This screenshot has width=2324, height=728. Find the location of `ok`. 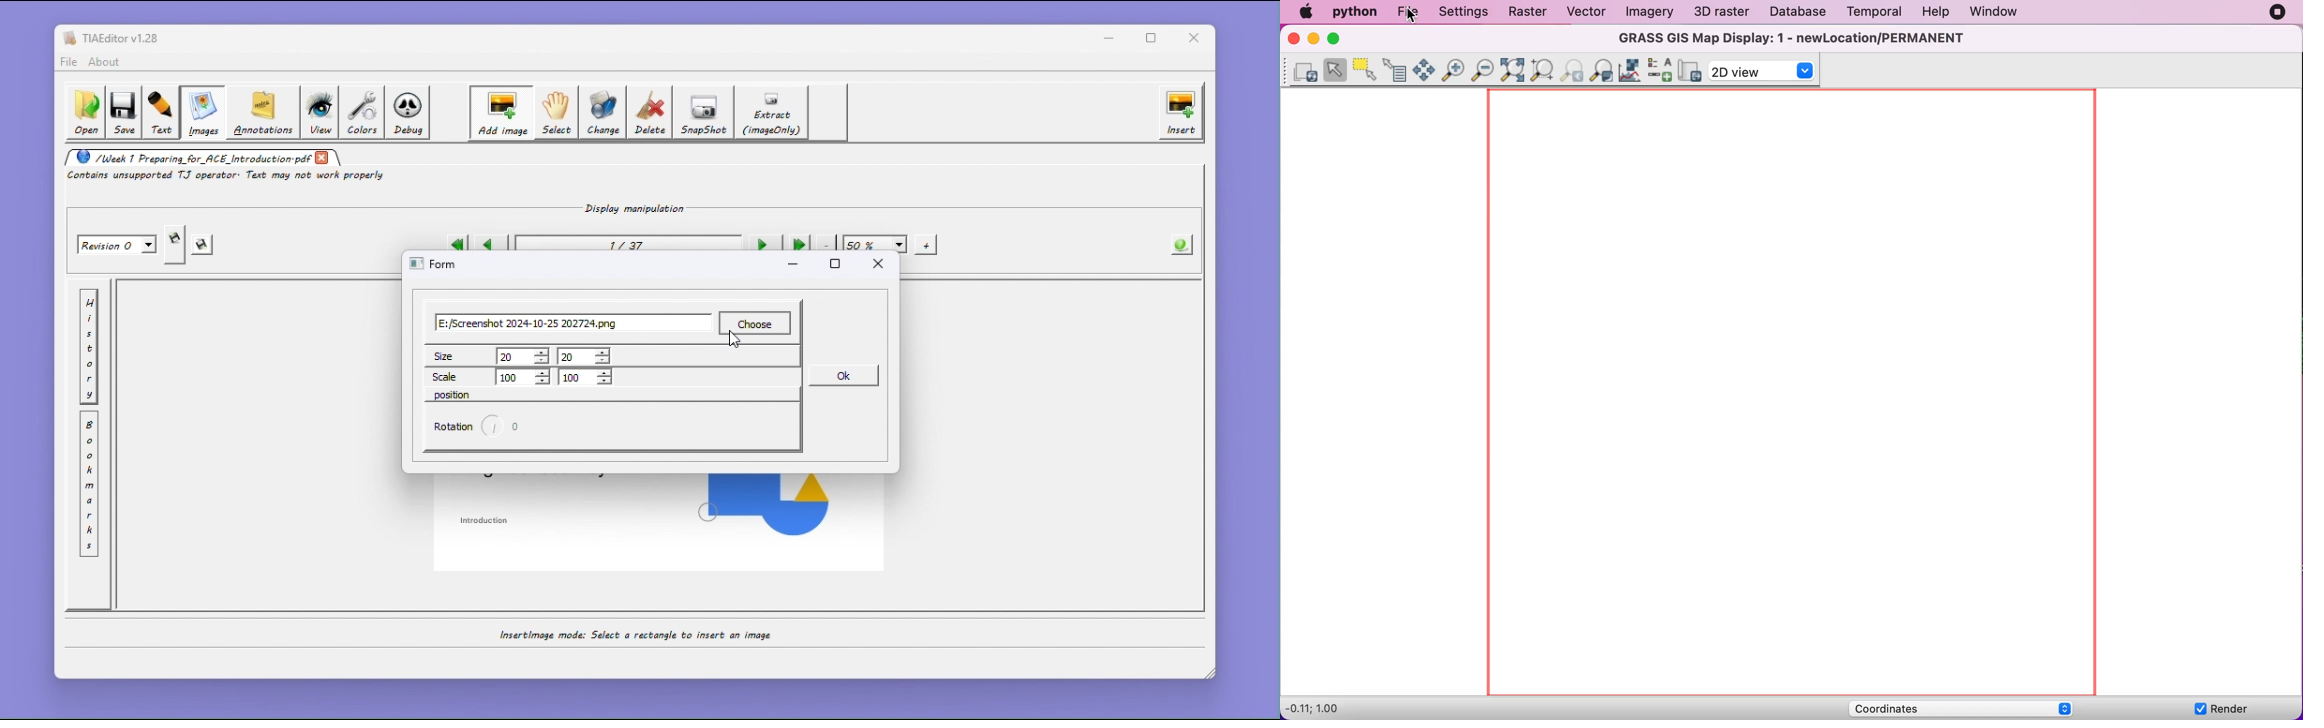

ok is located at coordinates (842, 375).